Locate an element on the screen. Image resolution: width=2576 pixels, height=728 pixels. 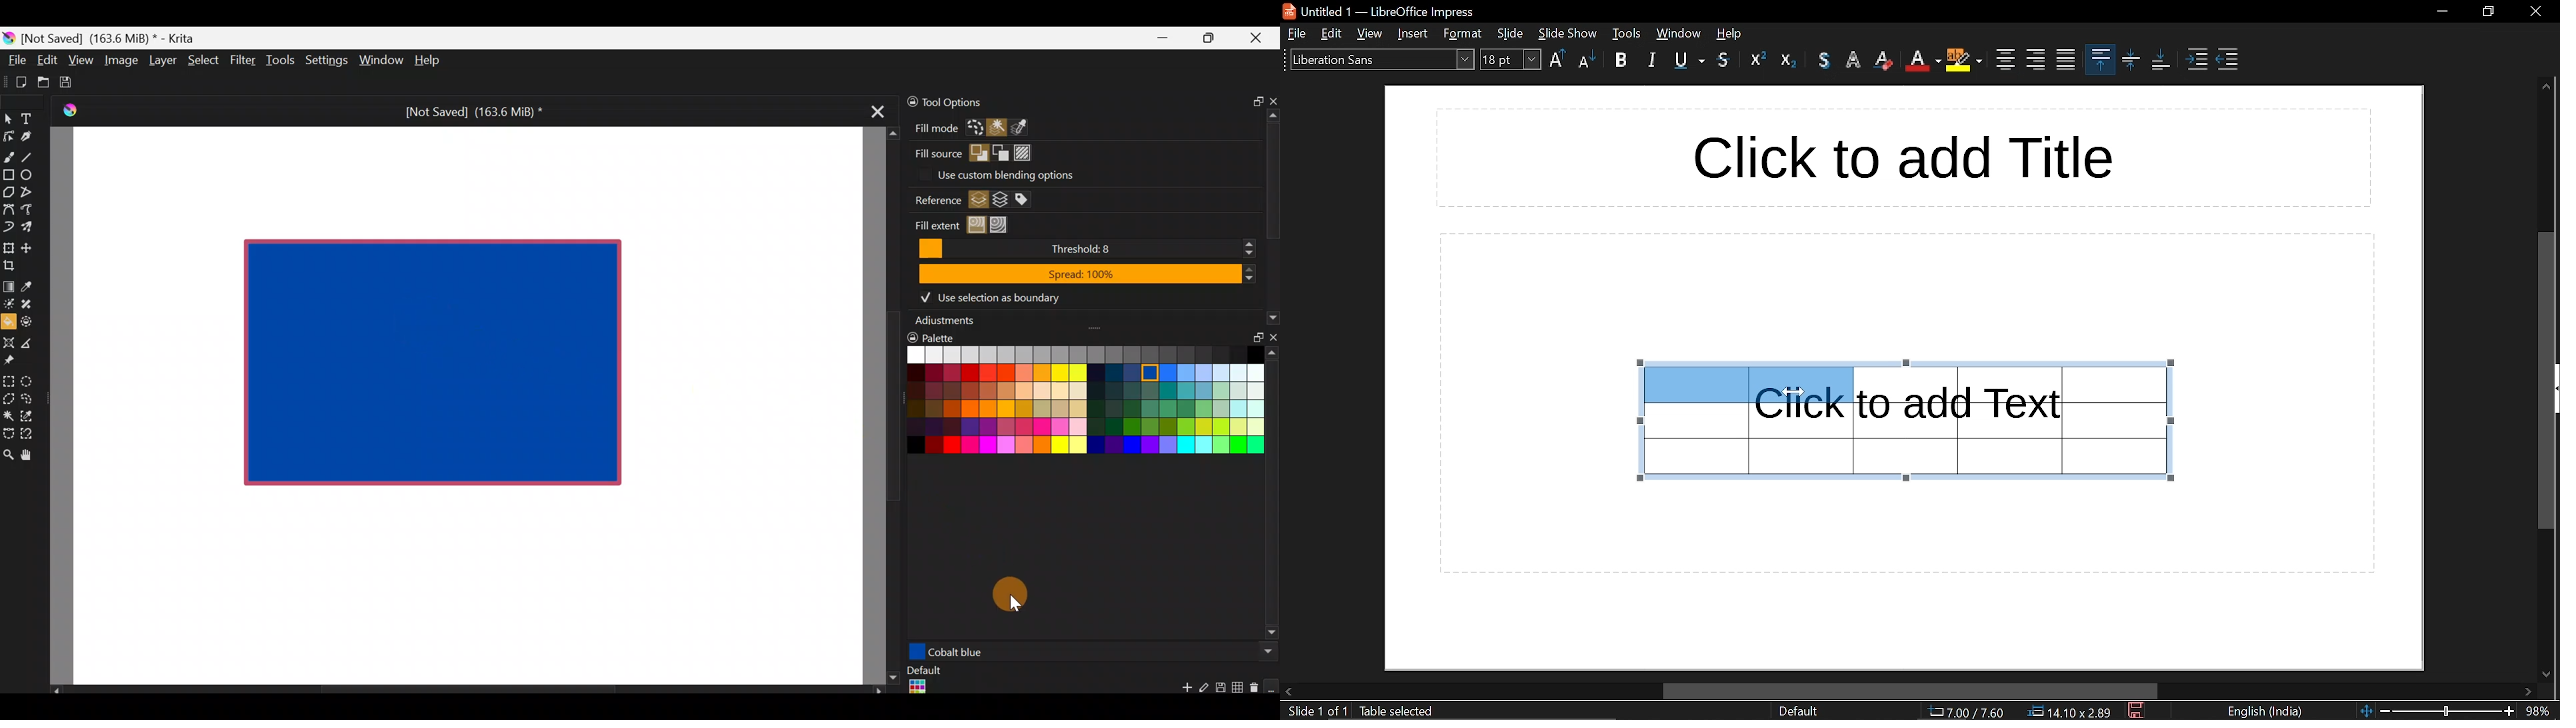
insert is located at coordinates (1414, 33).